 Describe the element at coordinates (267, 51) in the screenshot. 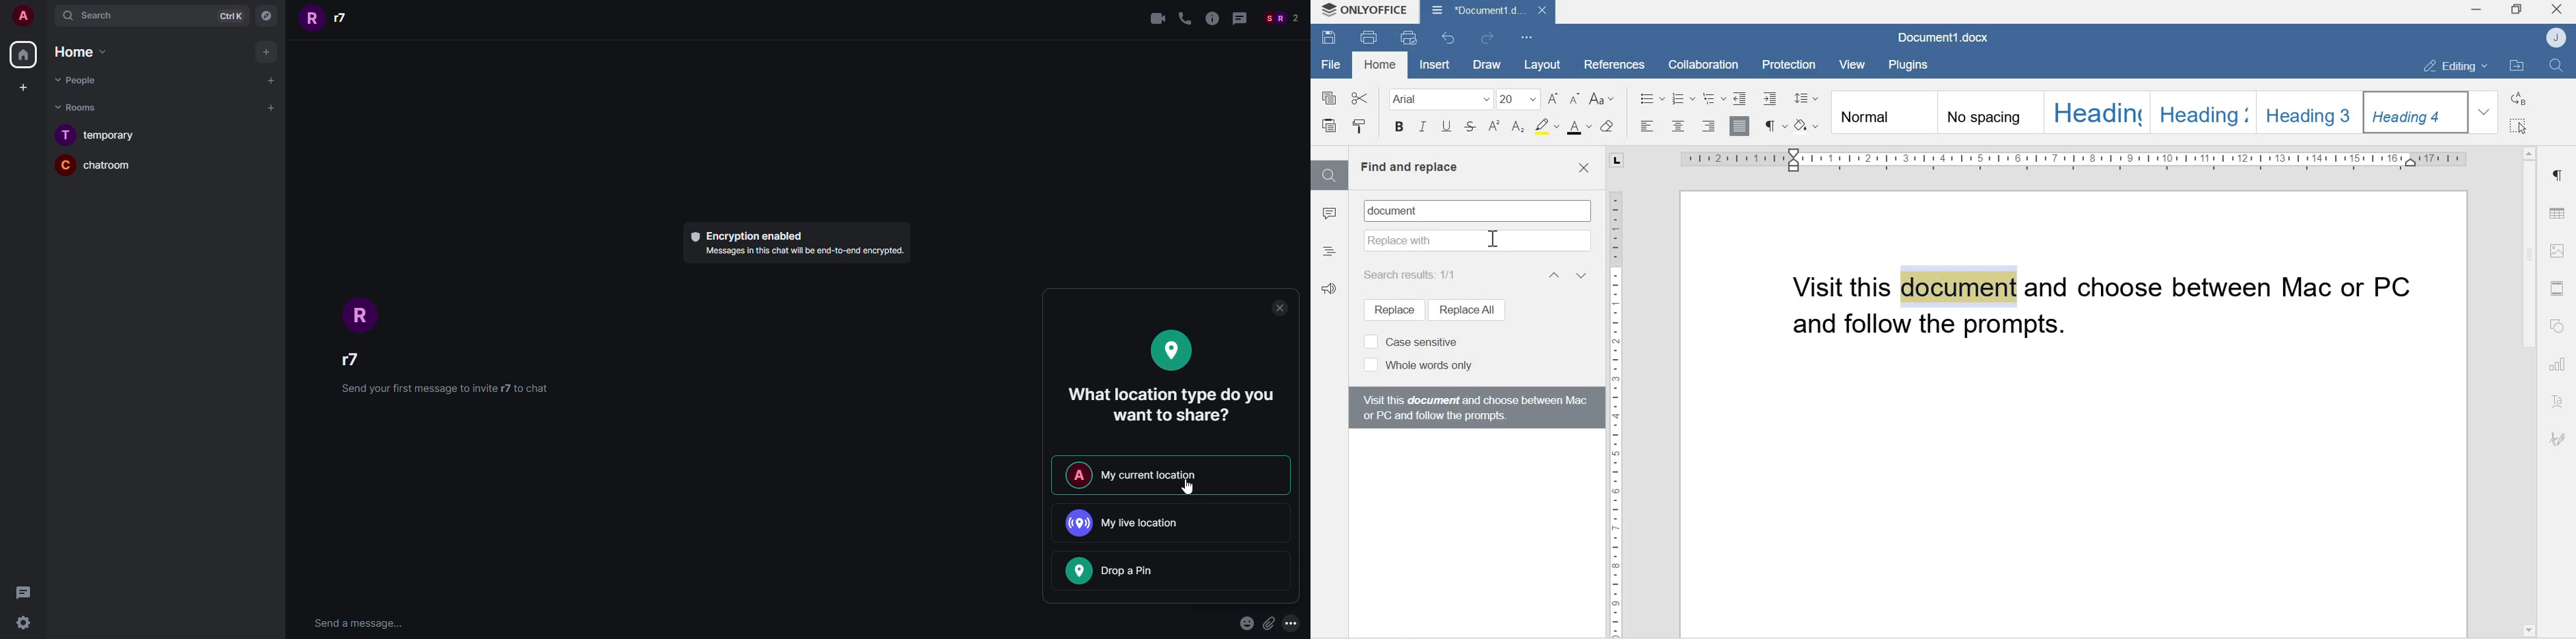

I see `Add` at that location.